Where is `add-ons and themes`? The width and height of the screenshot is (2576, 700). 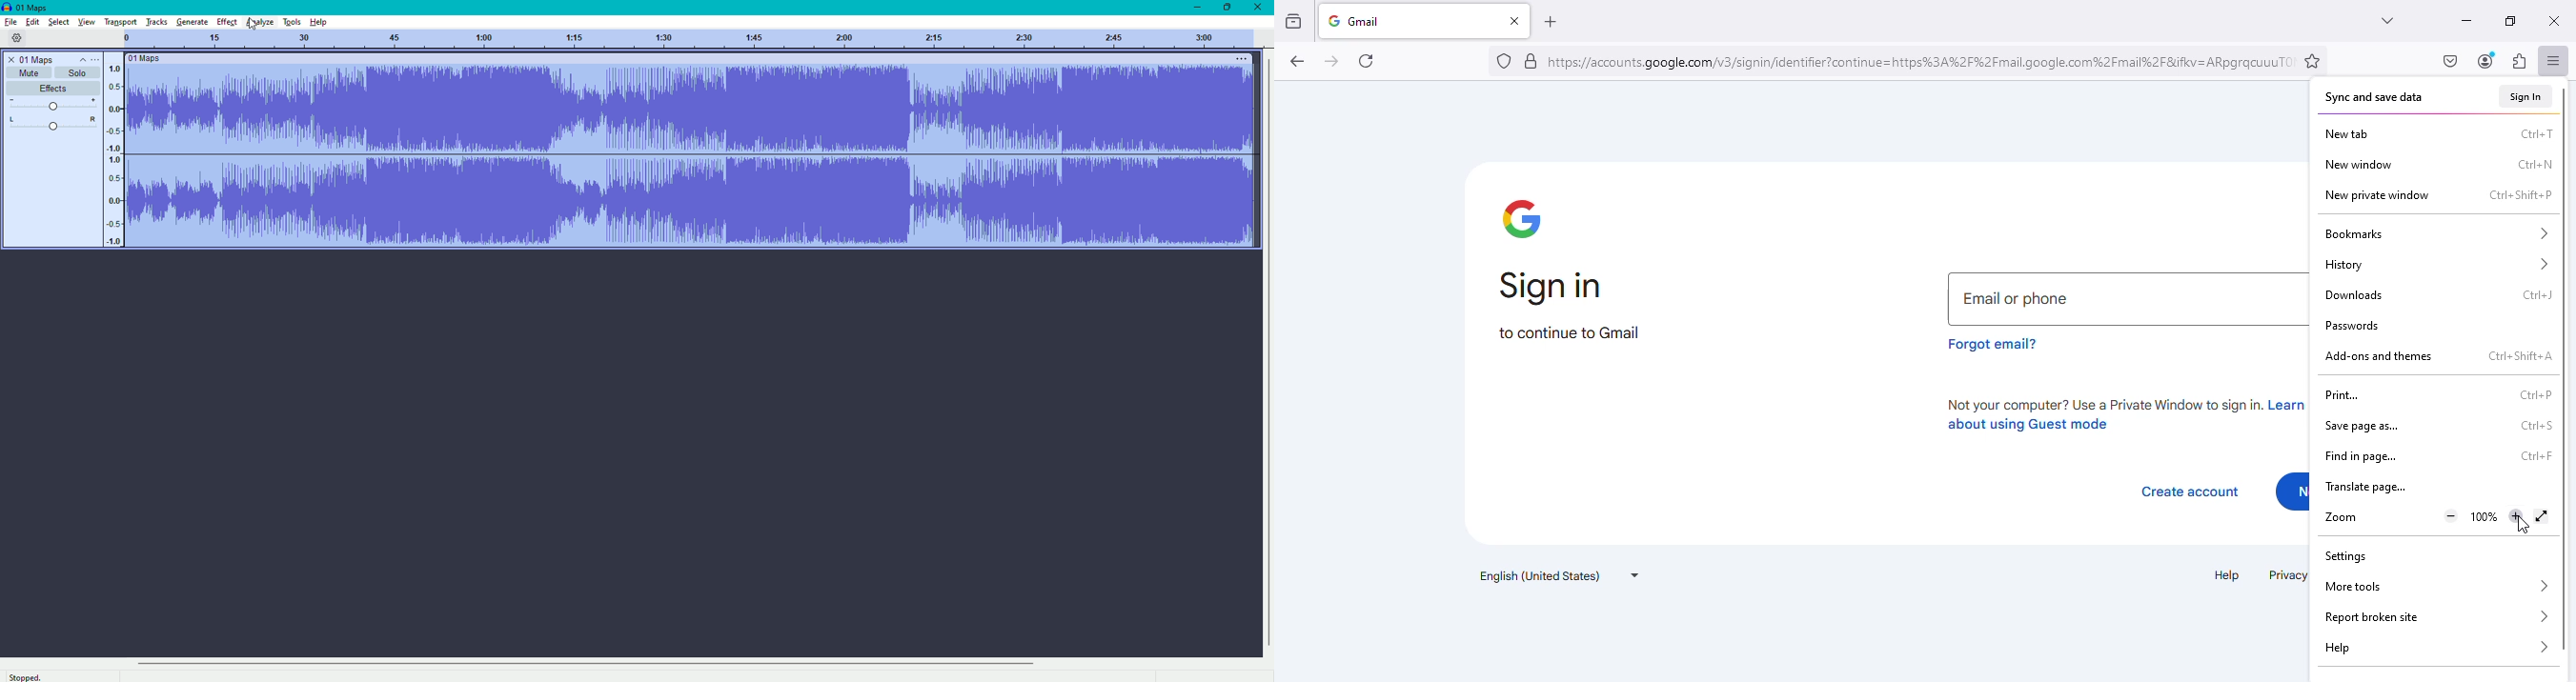 add-ons and themes is located at coordinates (2379, 357).